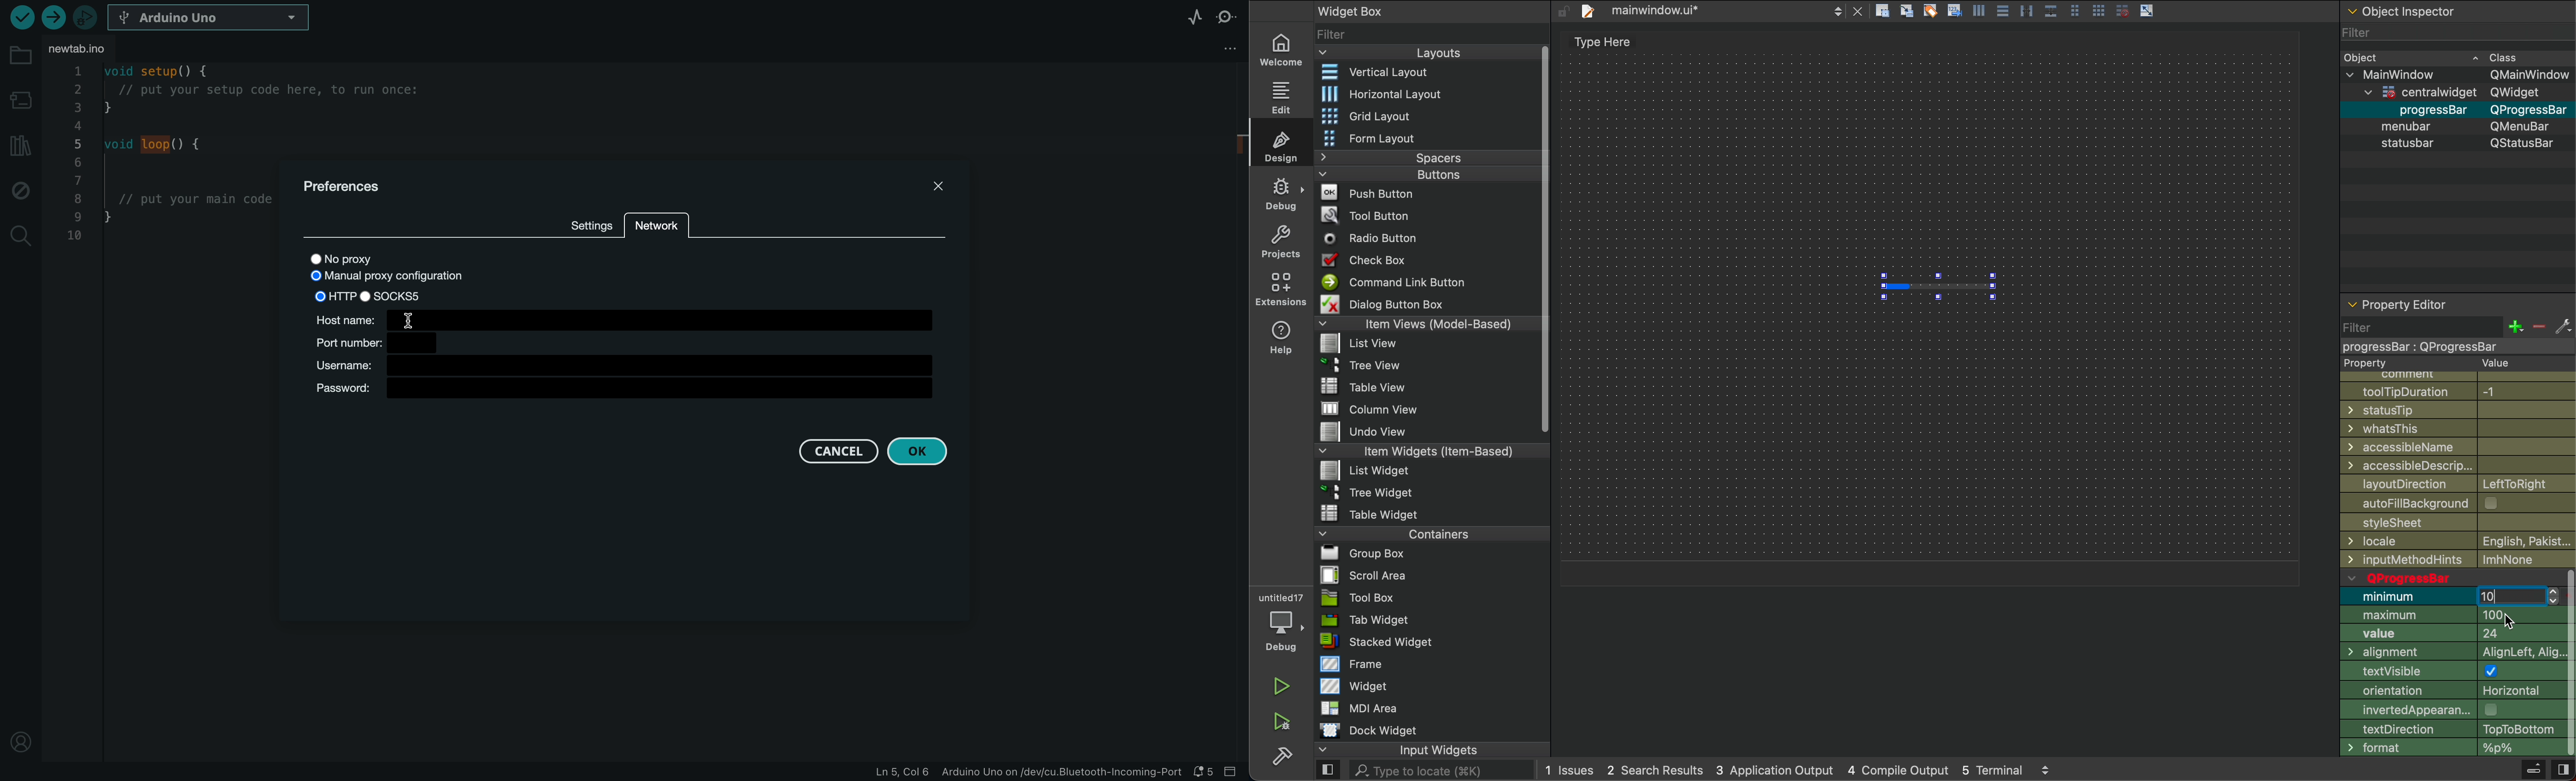  Describe the element at coordinates (2450, 615) in the screenshot. I see `Maximum ` at that location.